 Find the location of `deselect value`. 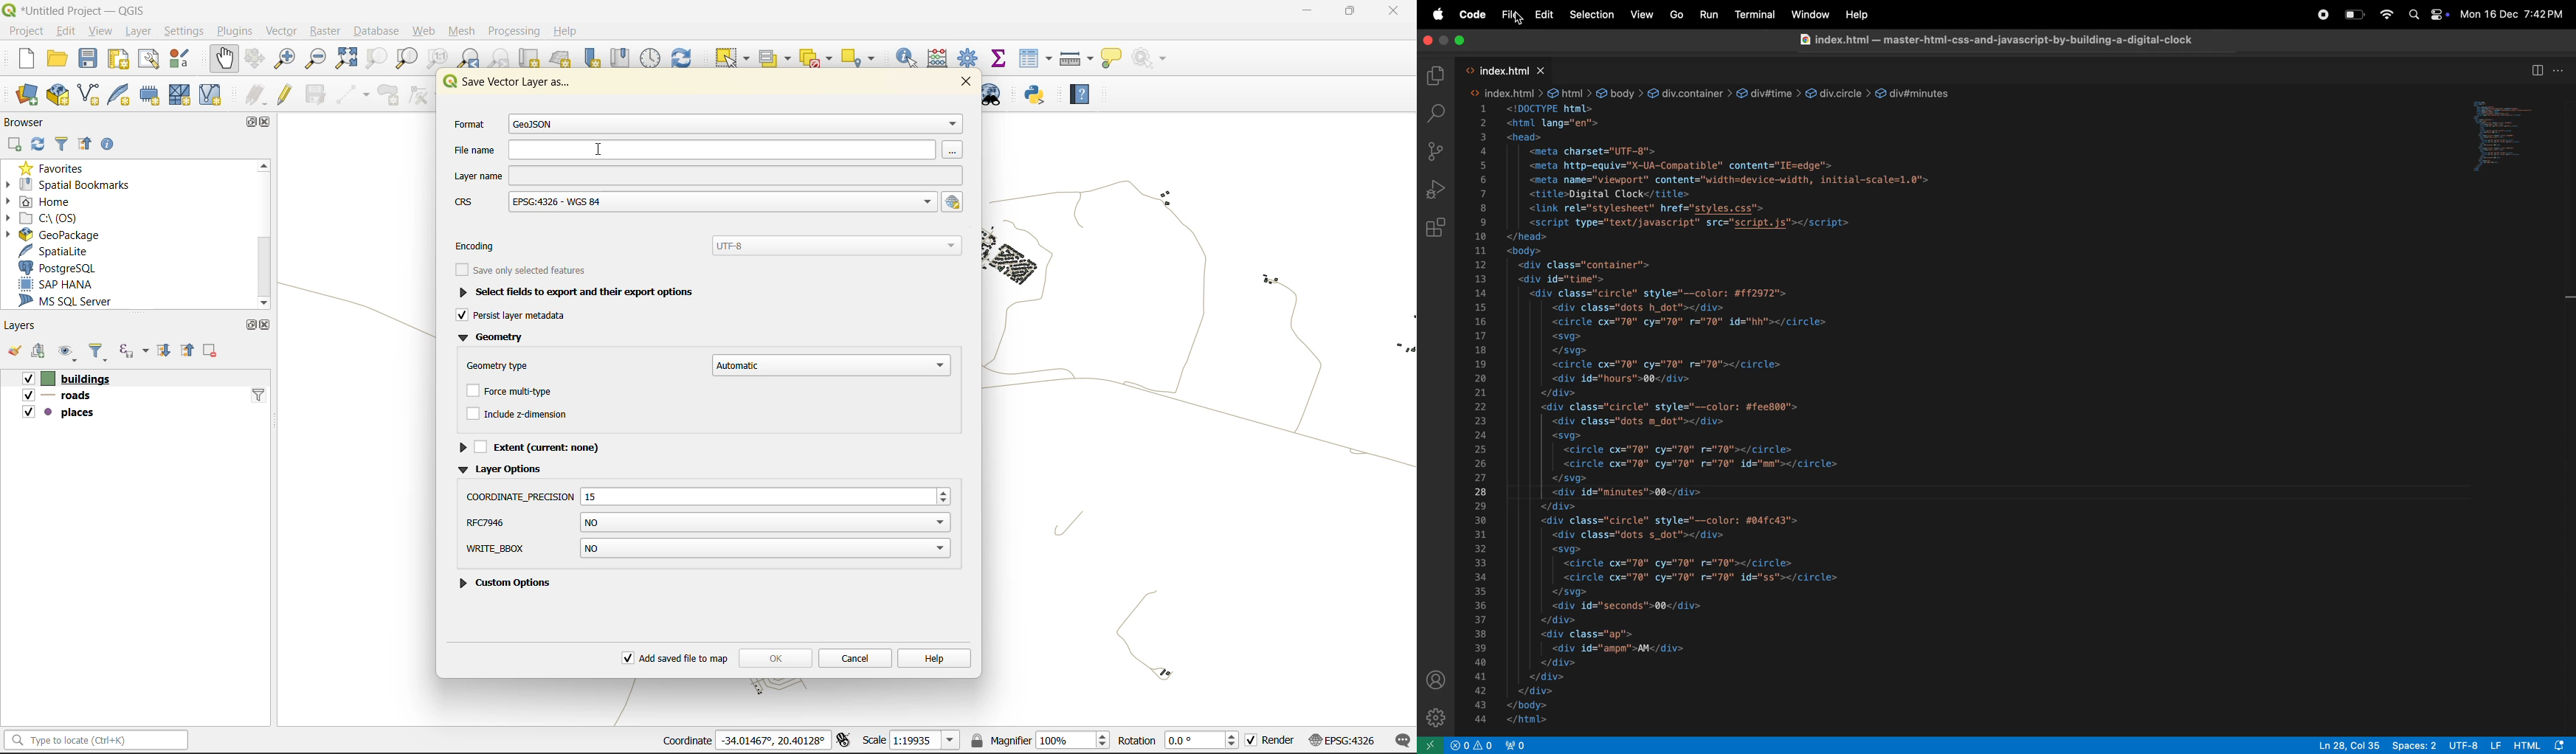

deselect value is located at coordinates (819, 59).